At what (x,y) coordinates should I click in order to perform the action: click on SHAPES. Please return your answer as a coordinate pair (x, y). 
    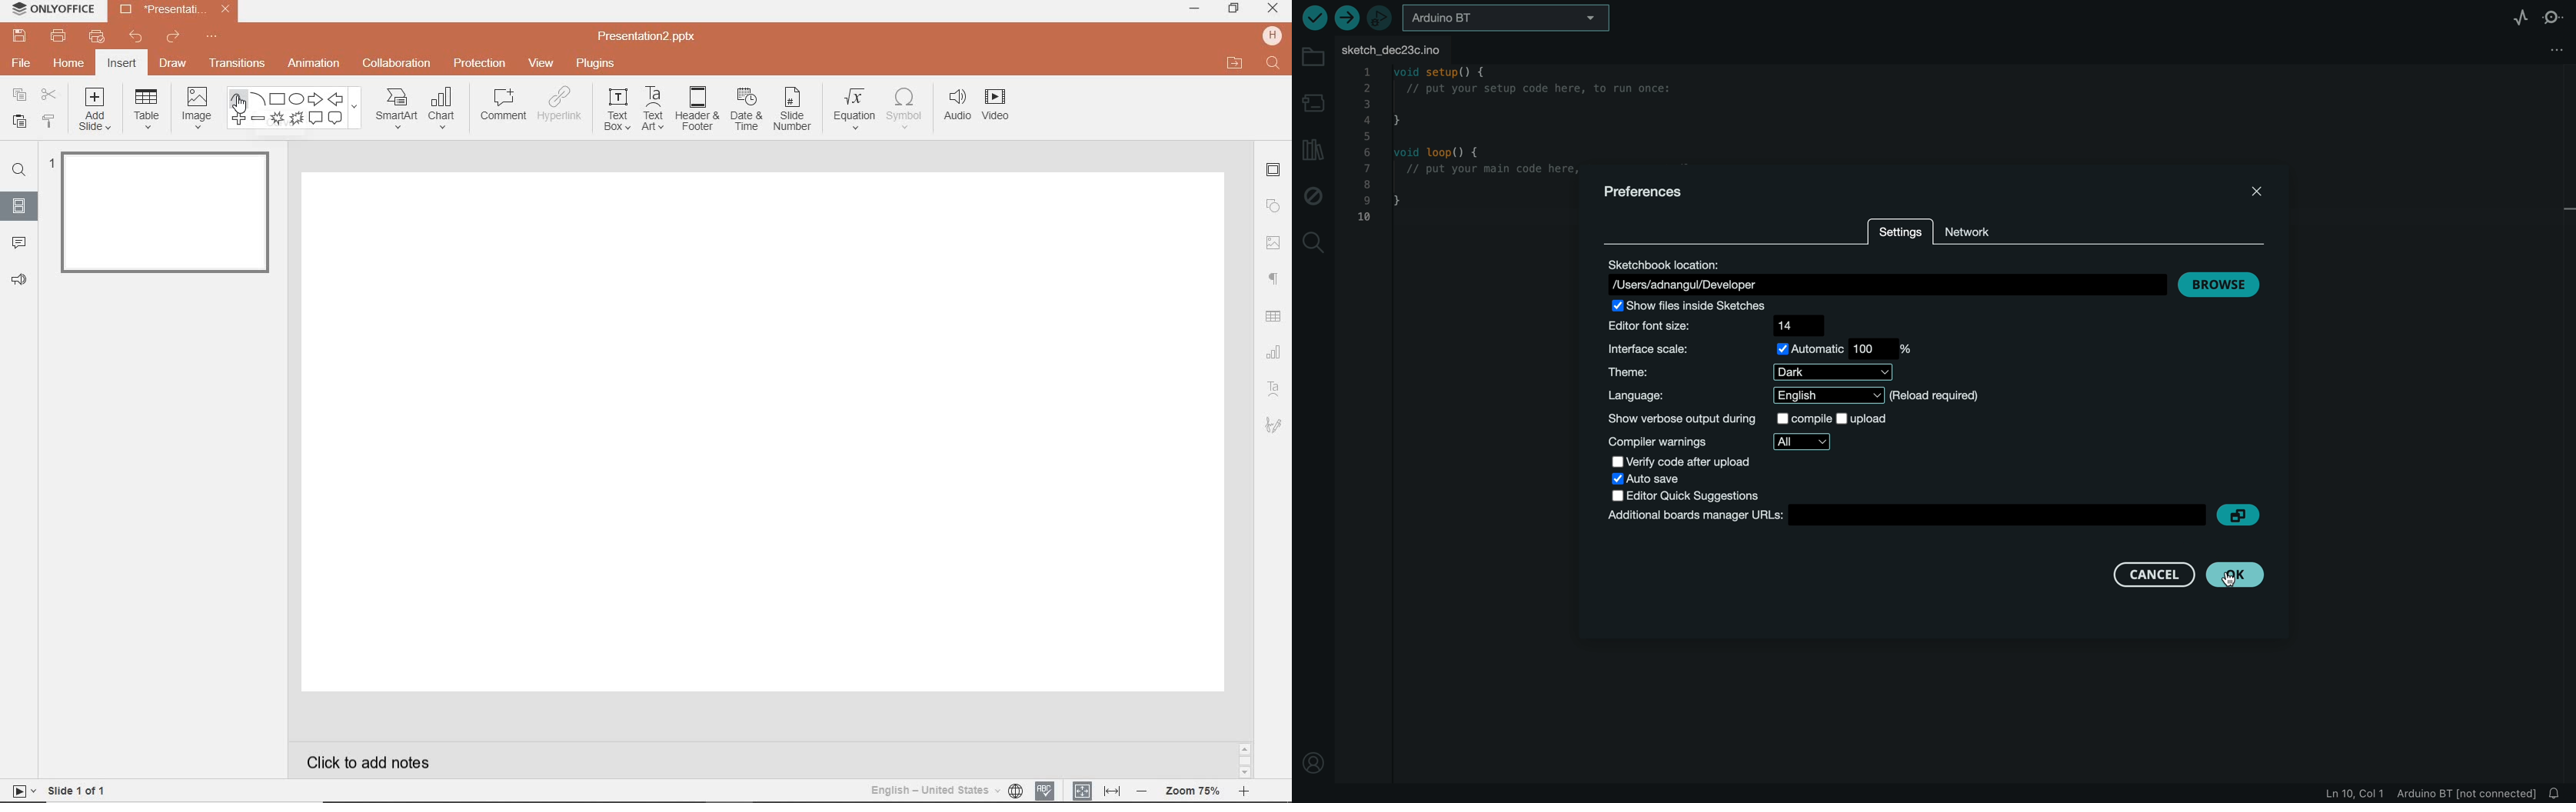
    Looking at the image, I should click on (297, 109).